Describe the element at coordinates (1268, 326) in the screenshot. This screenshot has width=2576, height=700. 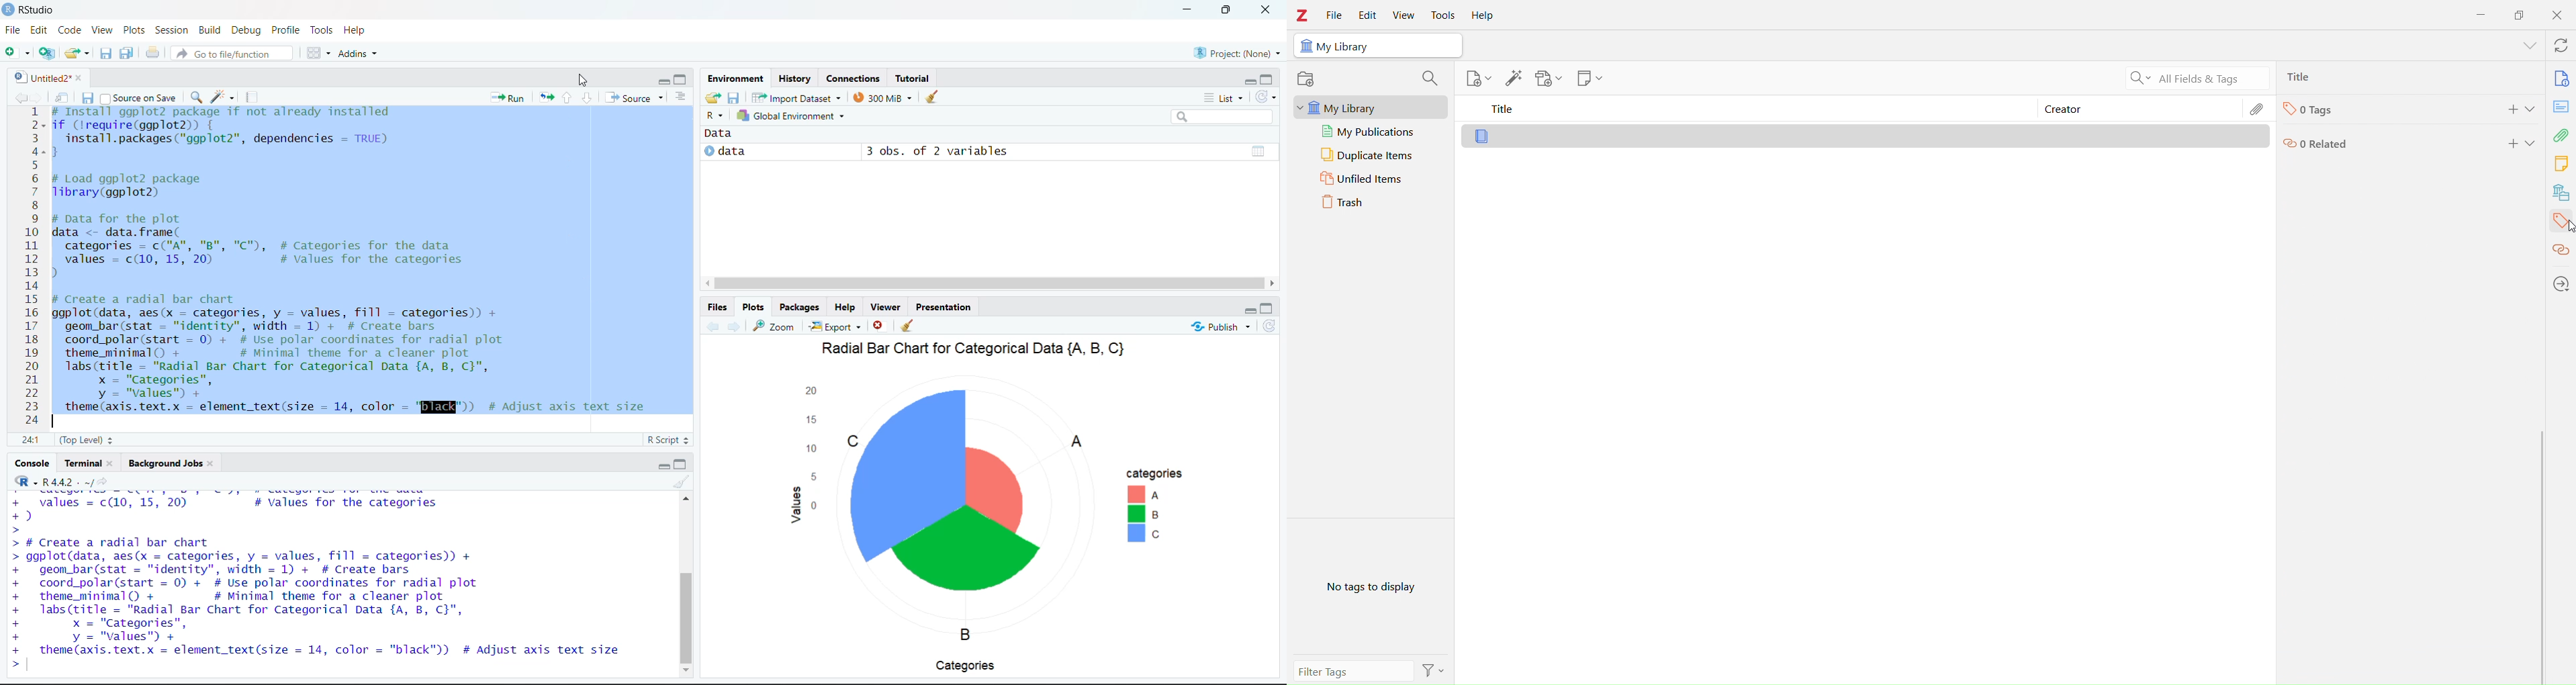
I see `refresh` at that location.